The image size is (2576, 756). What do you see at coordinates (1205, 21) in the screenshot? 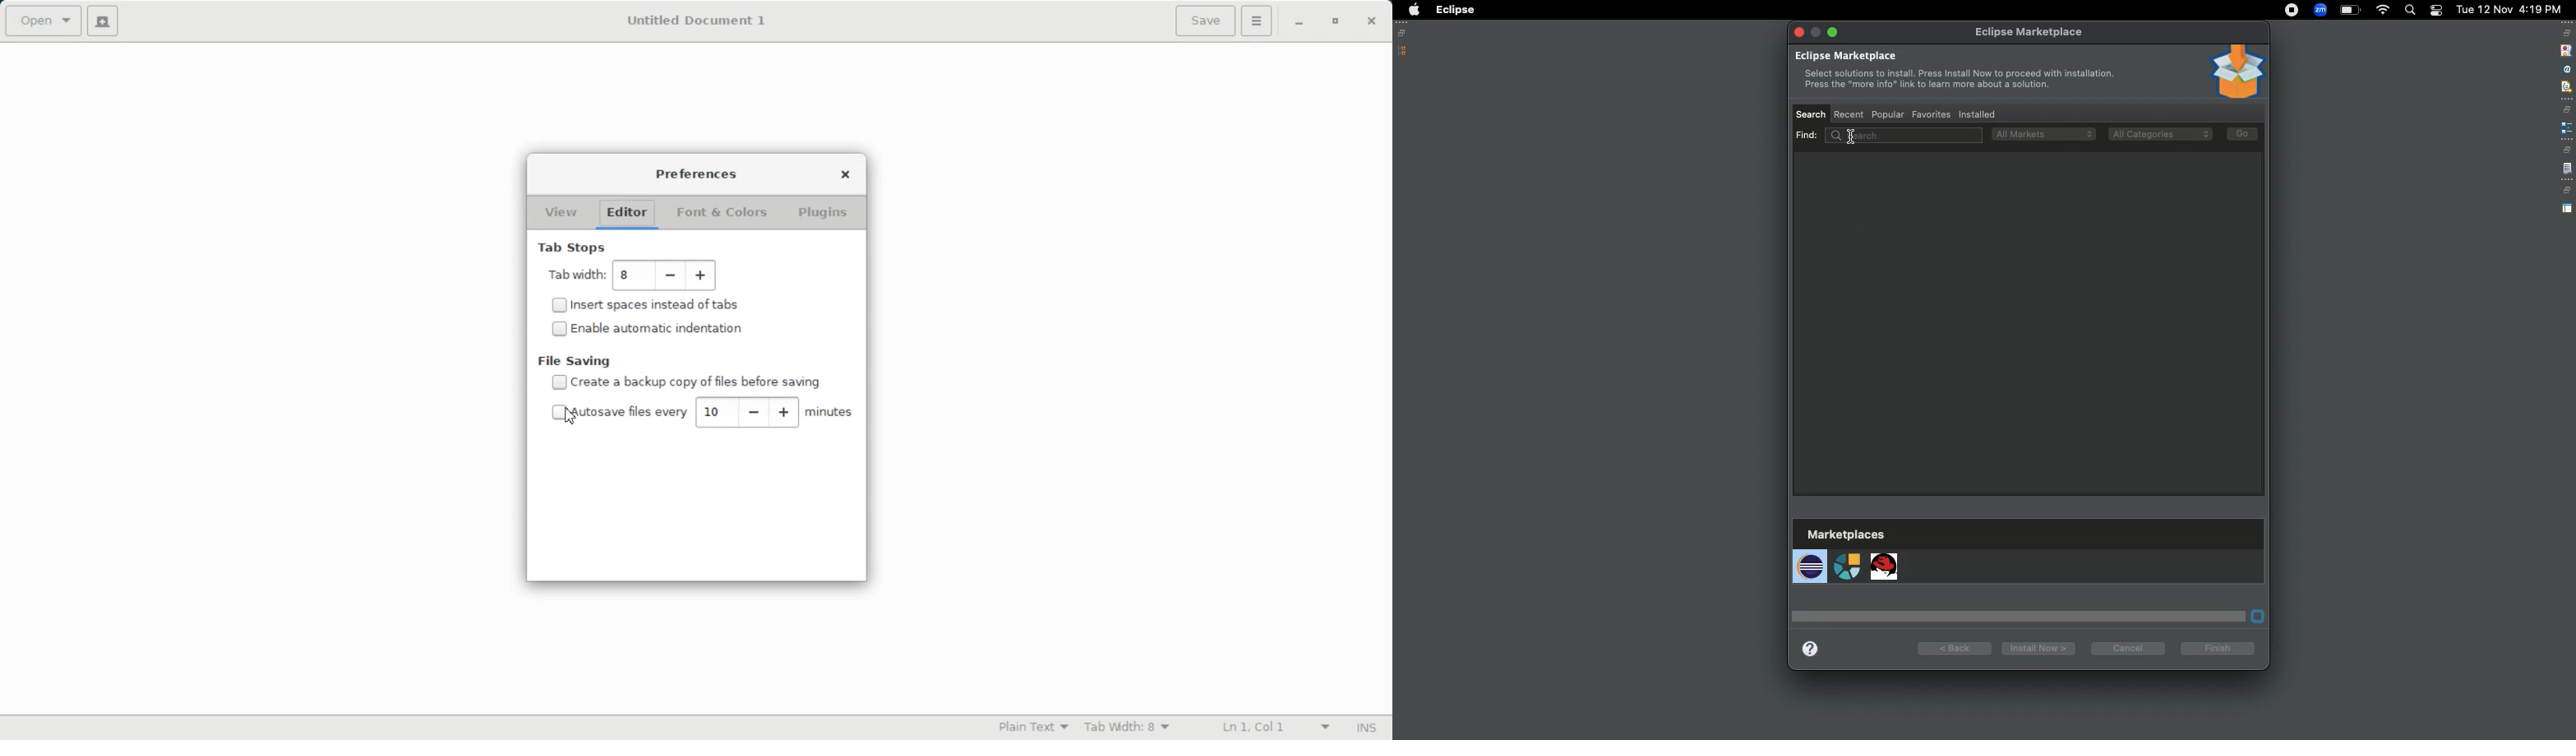
I see `Save ` at bounding box center [1205, 21].